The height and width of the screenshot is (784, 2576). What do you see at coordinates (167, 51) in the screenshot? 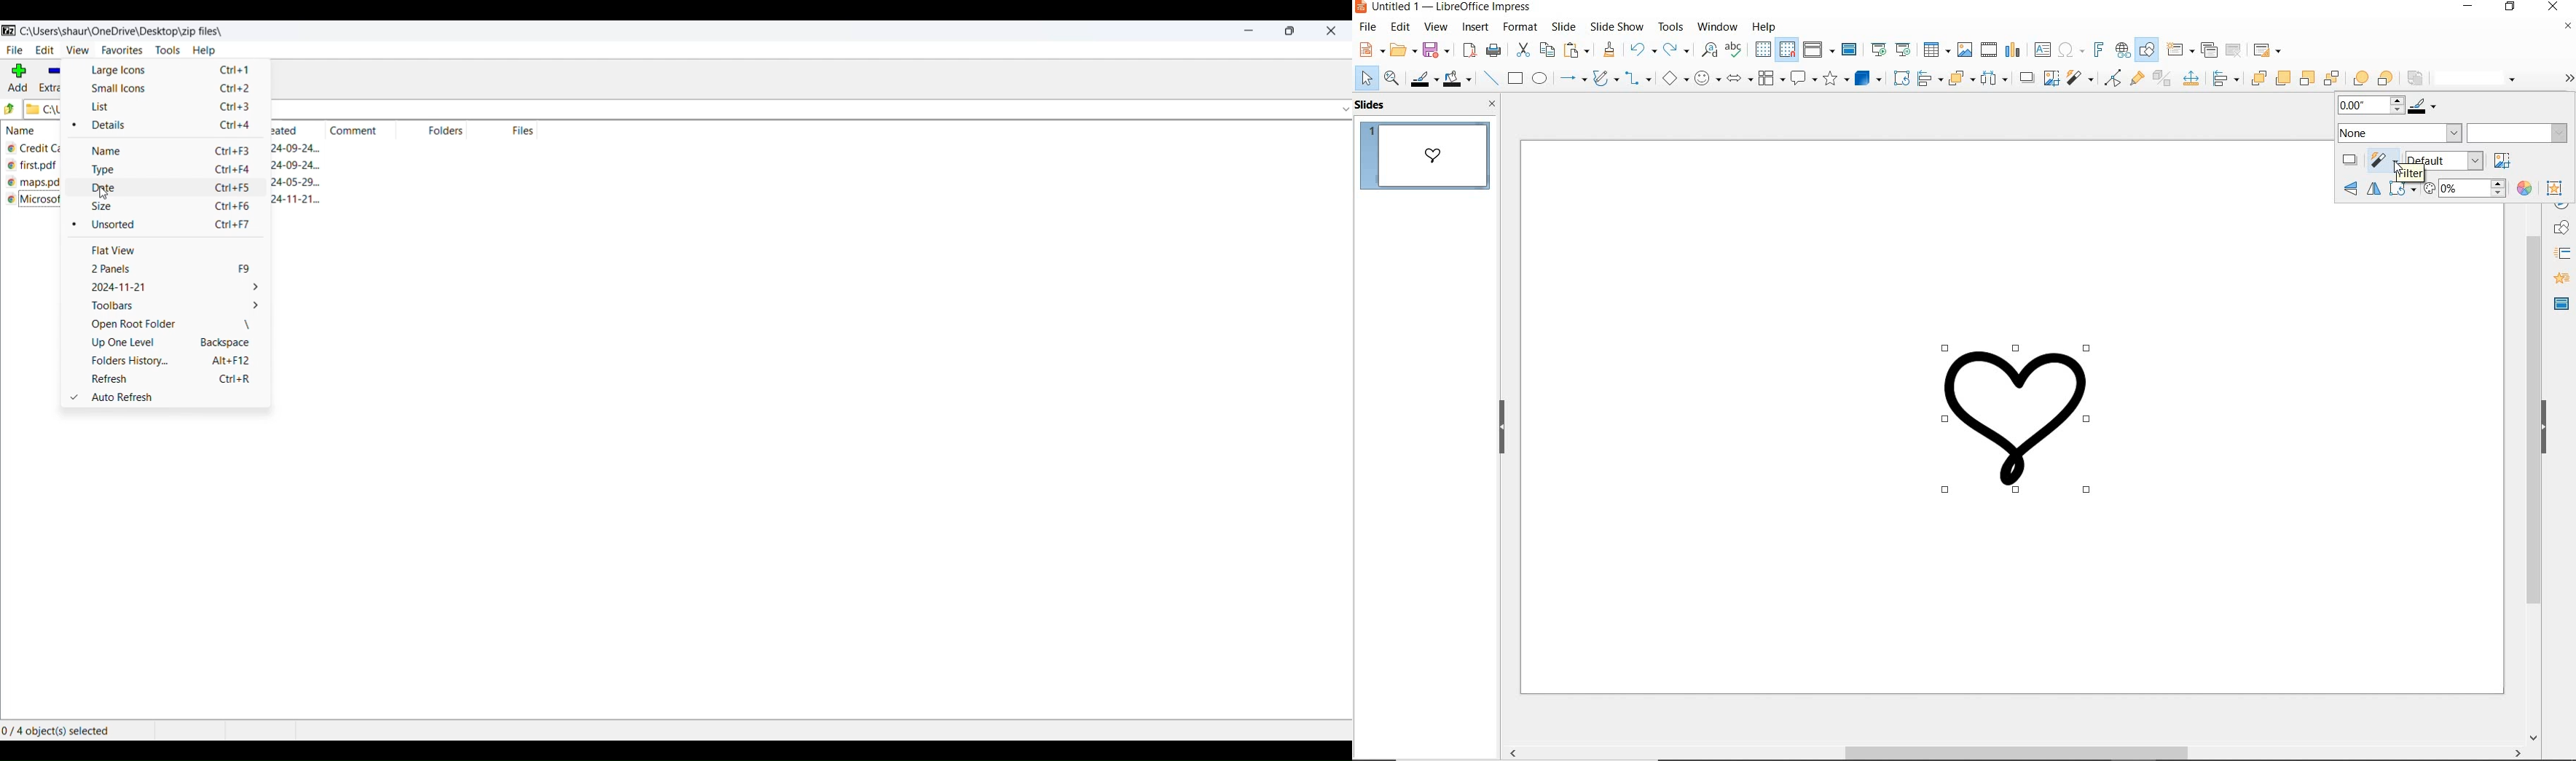
I see `tools` at bounding box center [167, 51].